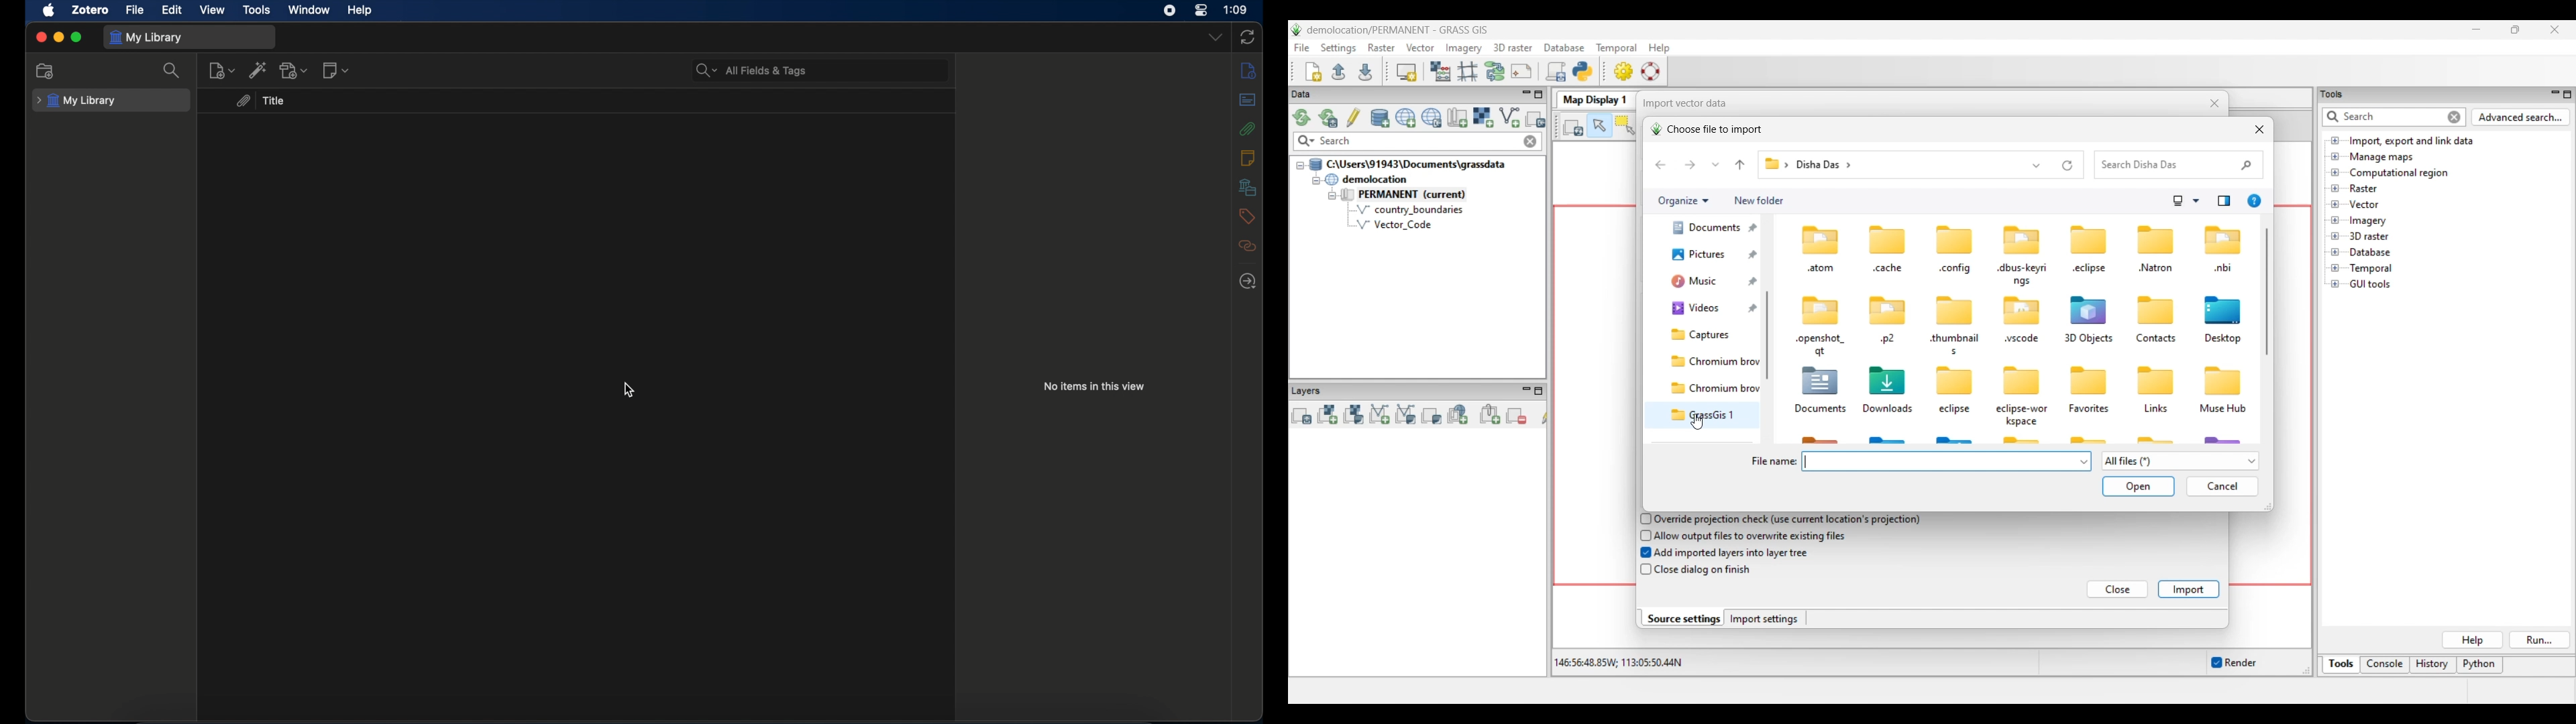 The width and height of the screenshot is (2576, 728). Describe the element at coordinates (2540, 640) in the screenshot. I see `Run` at that location.